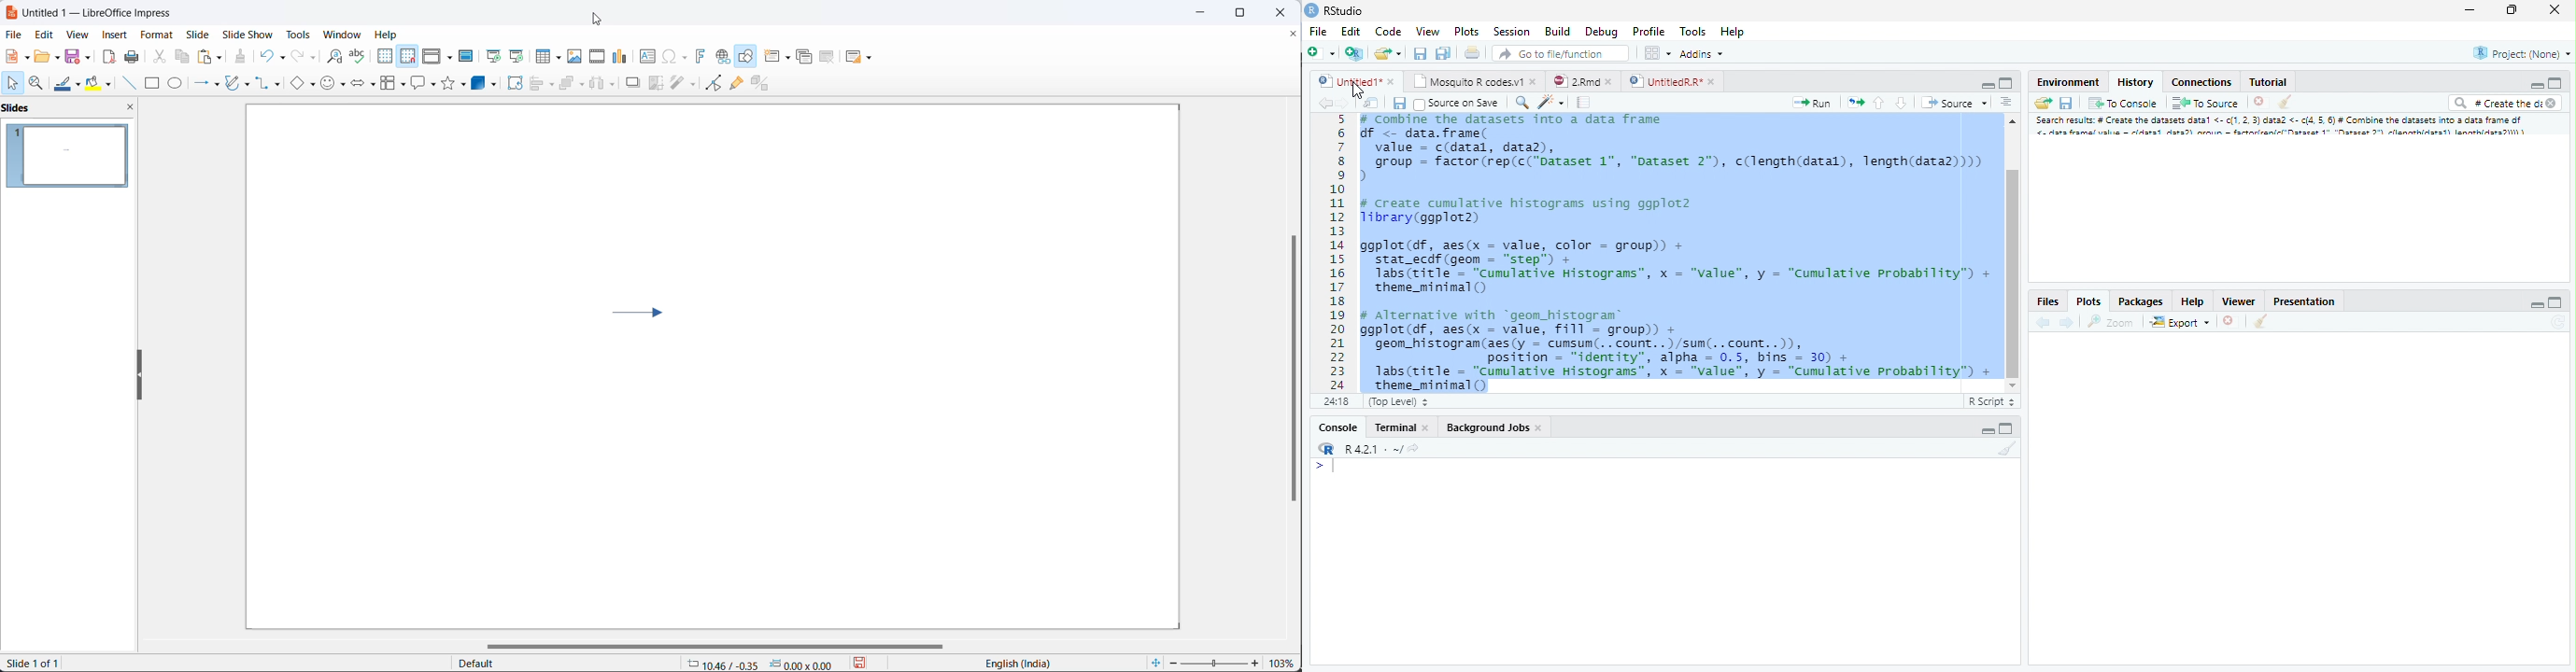 The width and height of the screenshot is (2576, 672). I want to click on Plots, so click(1466, 33).